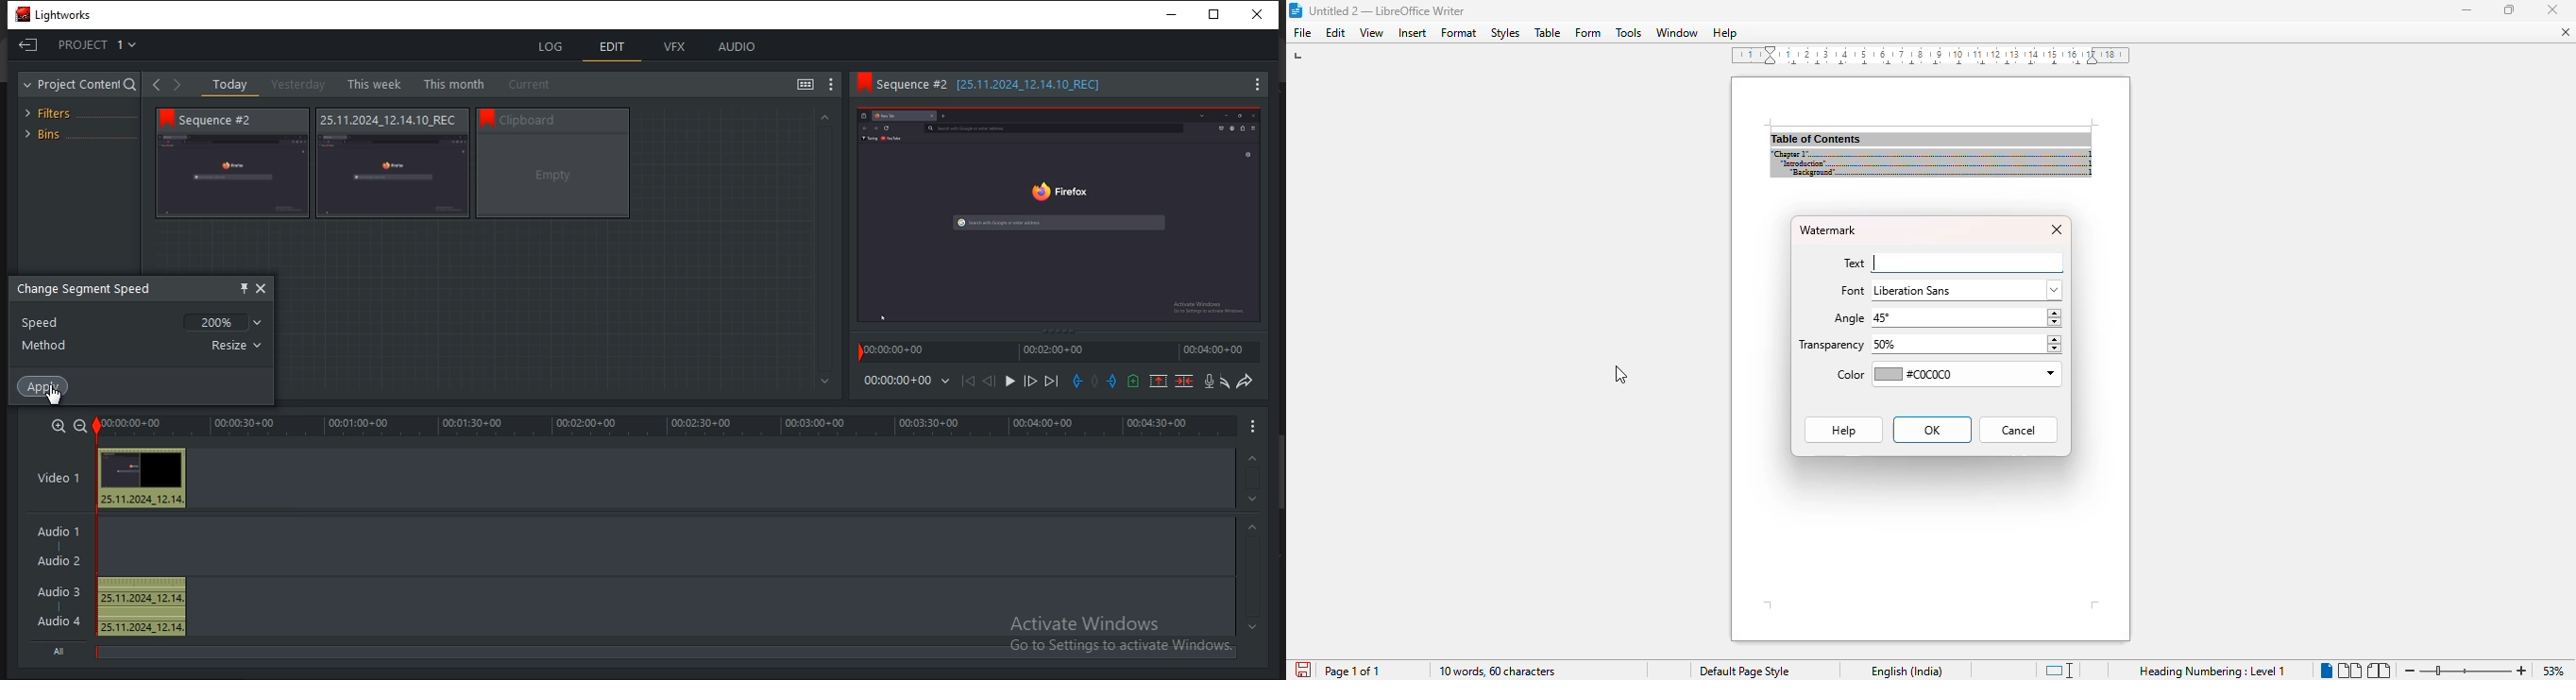 This screenshot has width=2576, height=700. What do you see at coordinates (2057, 230) in the screenshot?
I see `close` at bounding box center [2057, 230].